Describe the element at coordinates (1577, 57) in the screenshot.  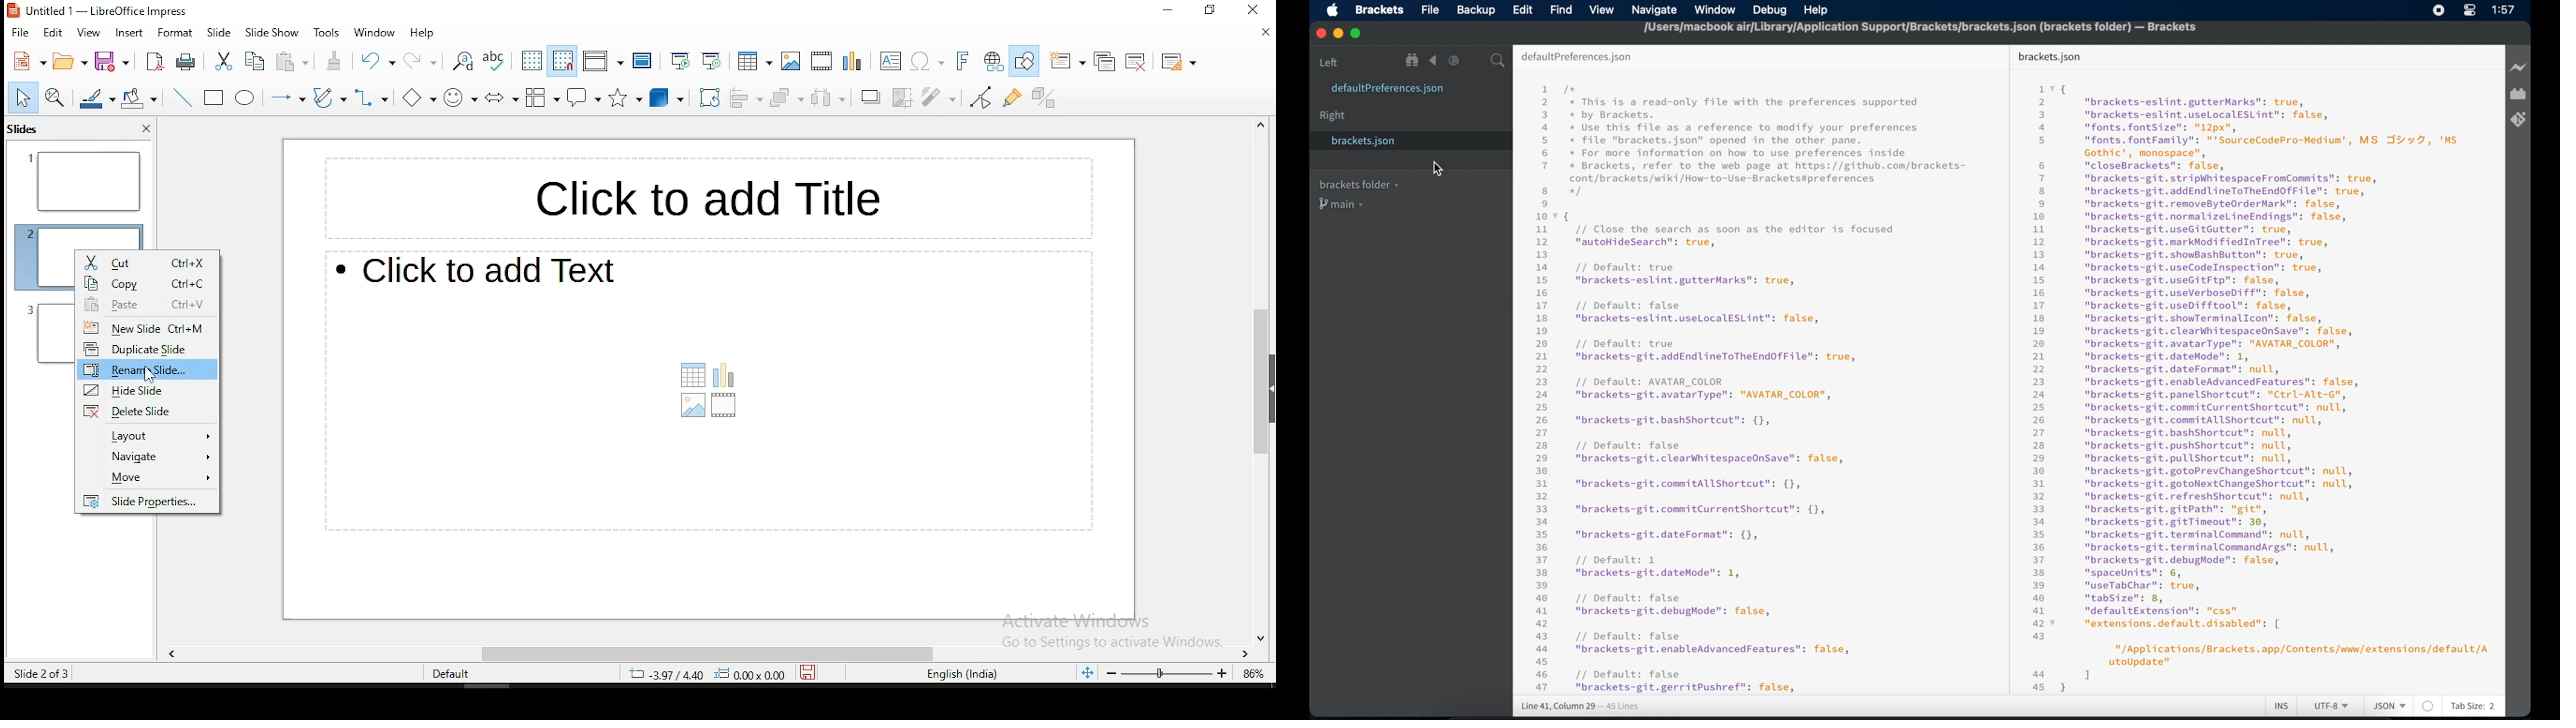
I see `default preferences.json` at that location.